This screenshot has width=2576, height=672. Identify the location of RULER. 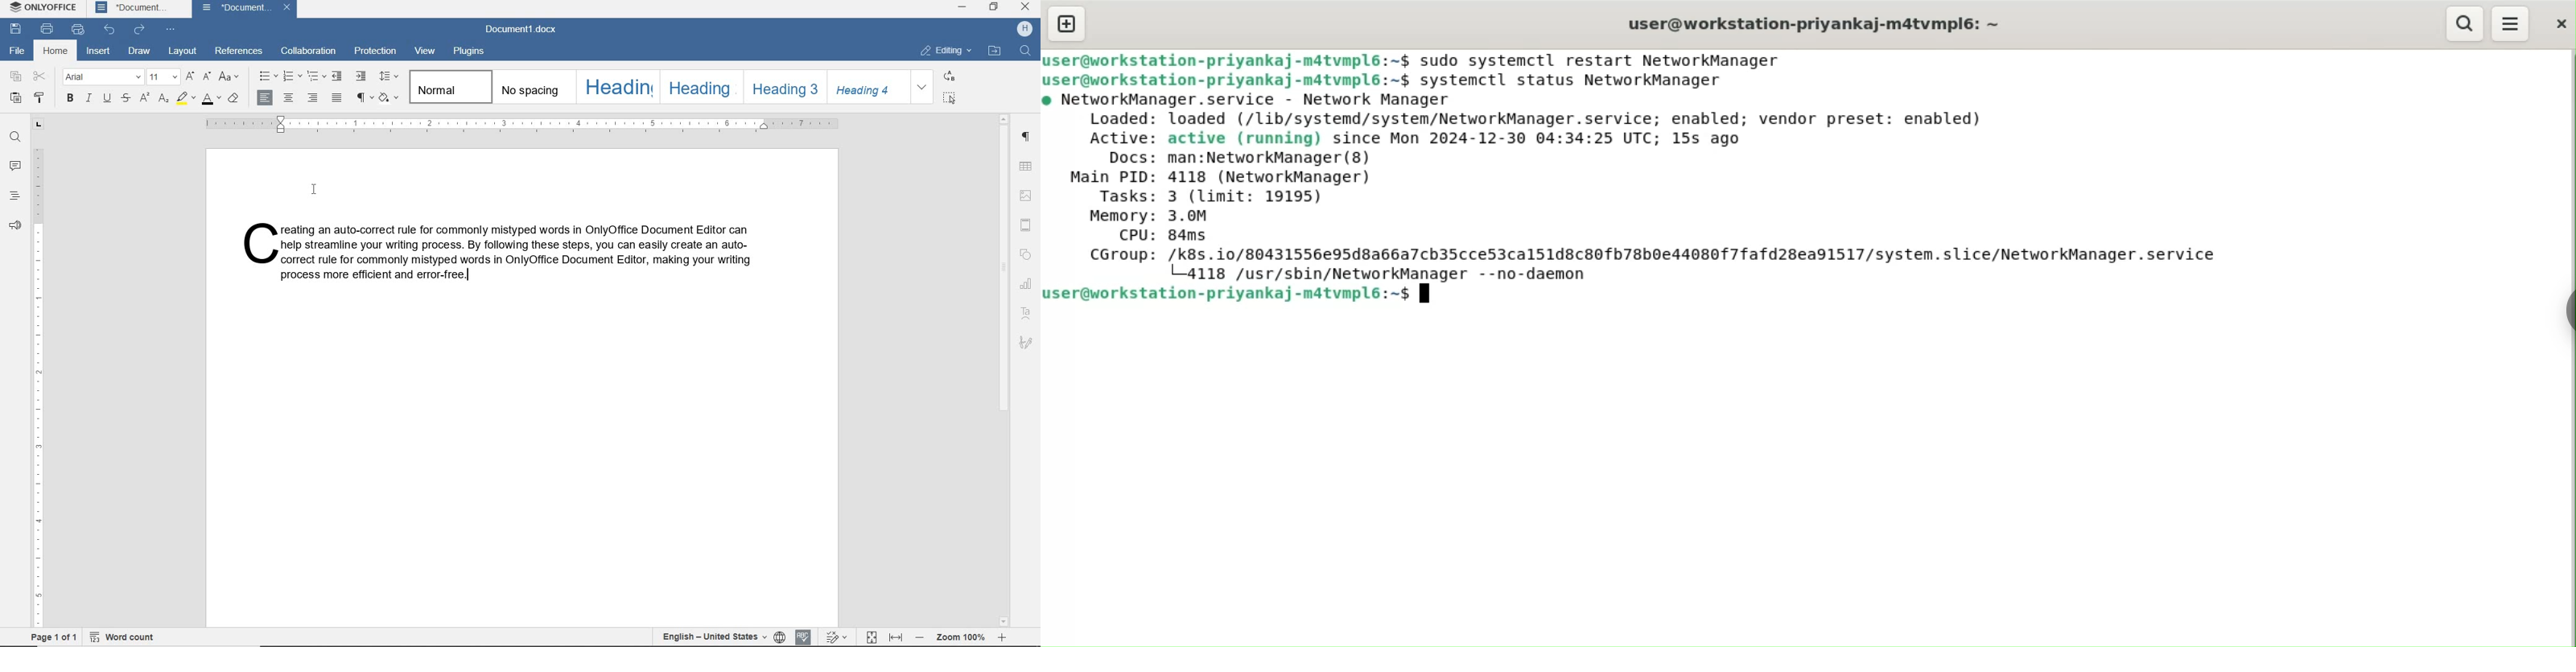
(38, 371).